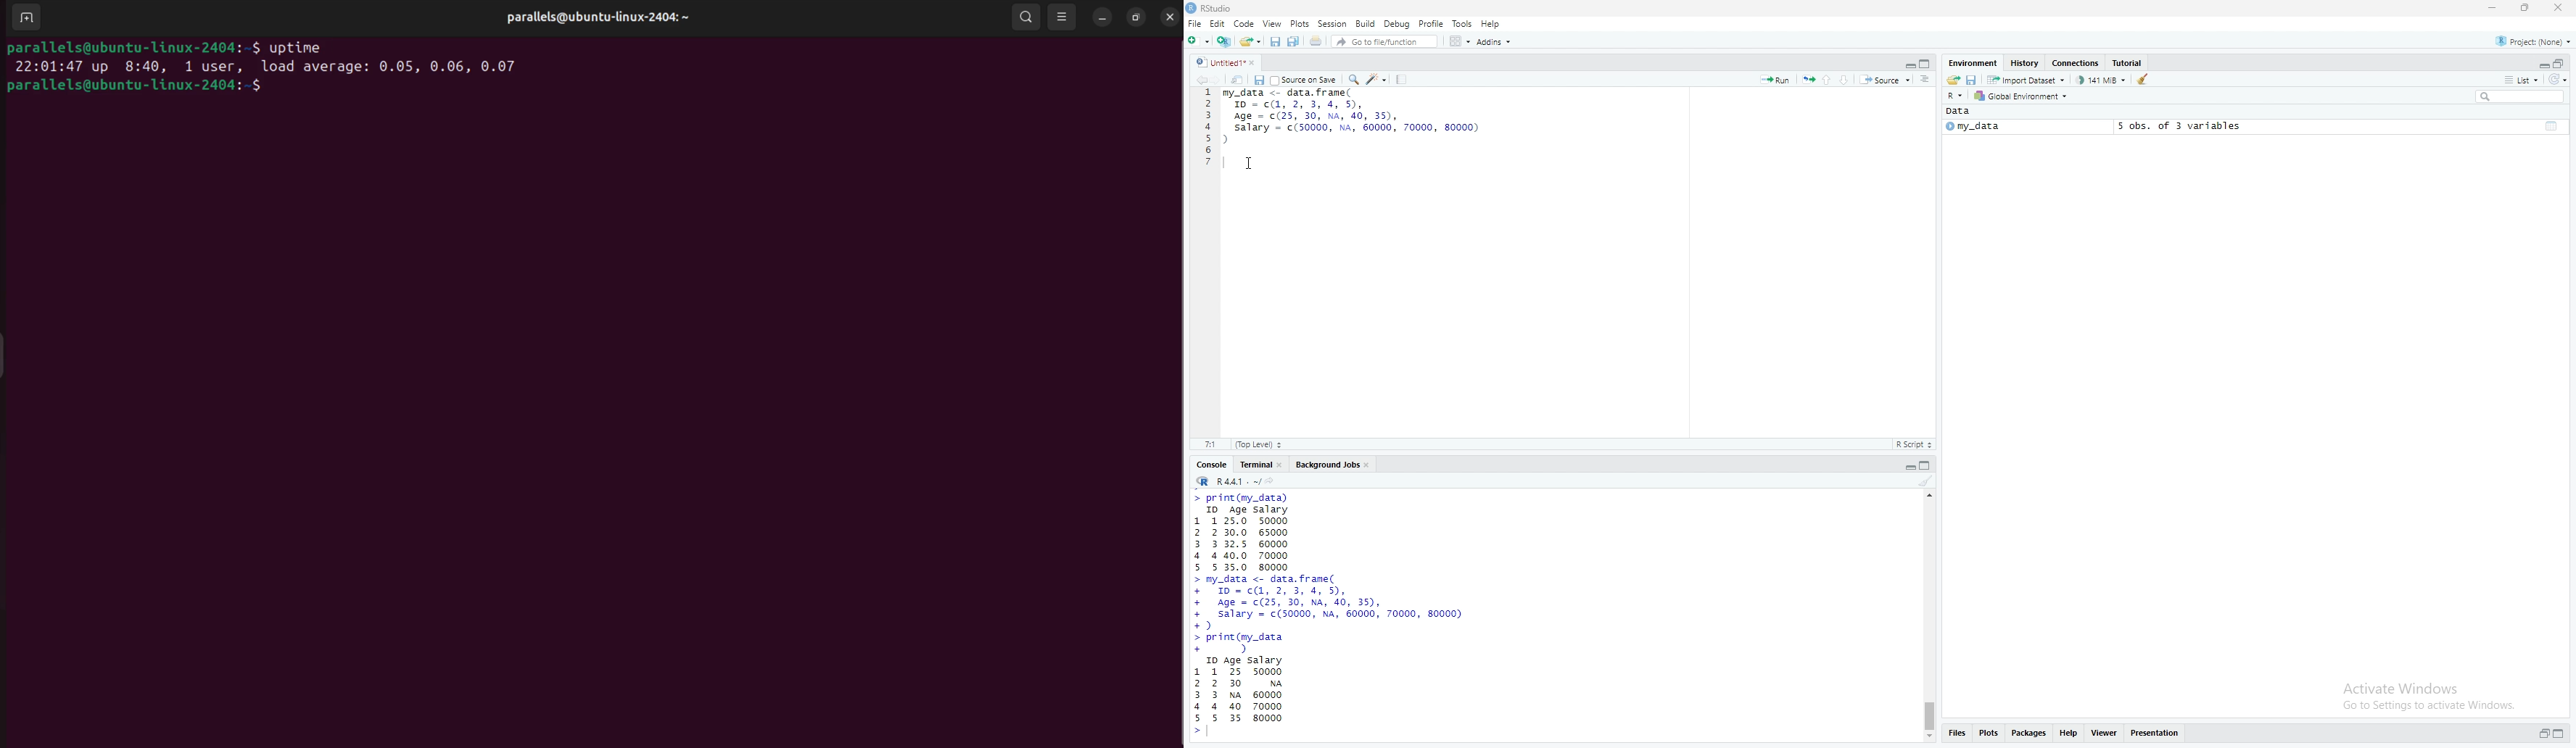 This screenshot has width=2576, height=756. What do you see at coordinates (1952, 80) in the screenshot?
I see `load workspace` at bounding box center [1952, 80].